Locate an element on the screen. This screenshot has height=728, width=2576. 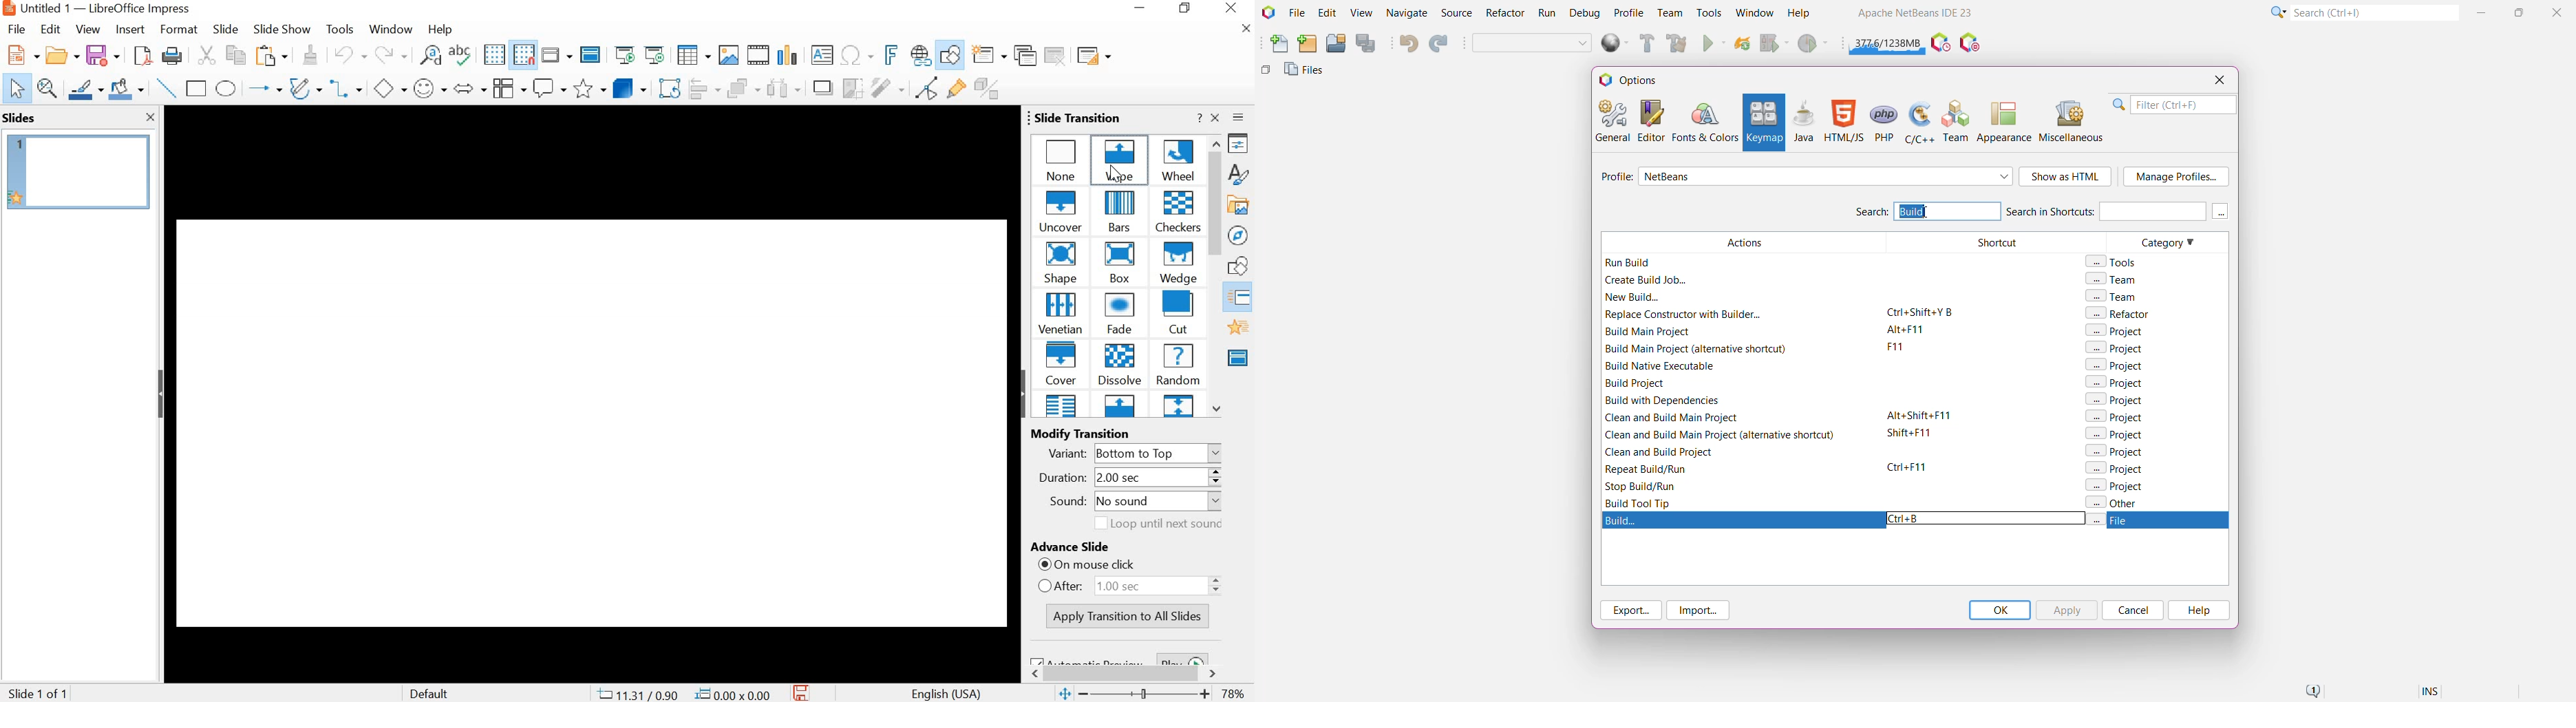
ZOOM FACTOR is located at coordinates (1235, 695).